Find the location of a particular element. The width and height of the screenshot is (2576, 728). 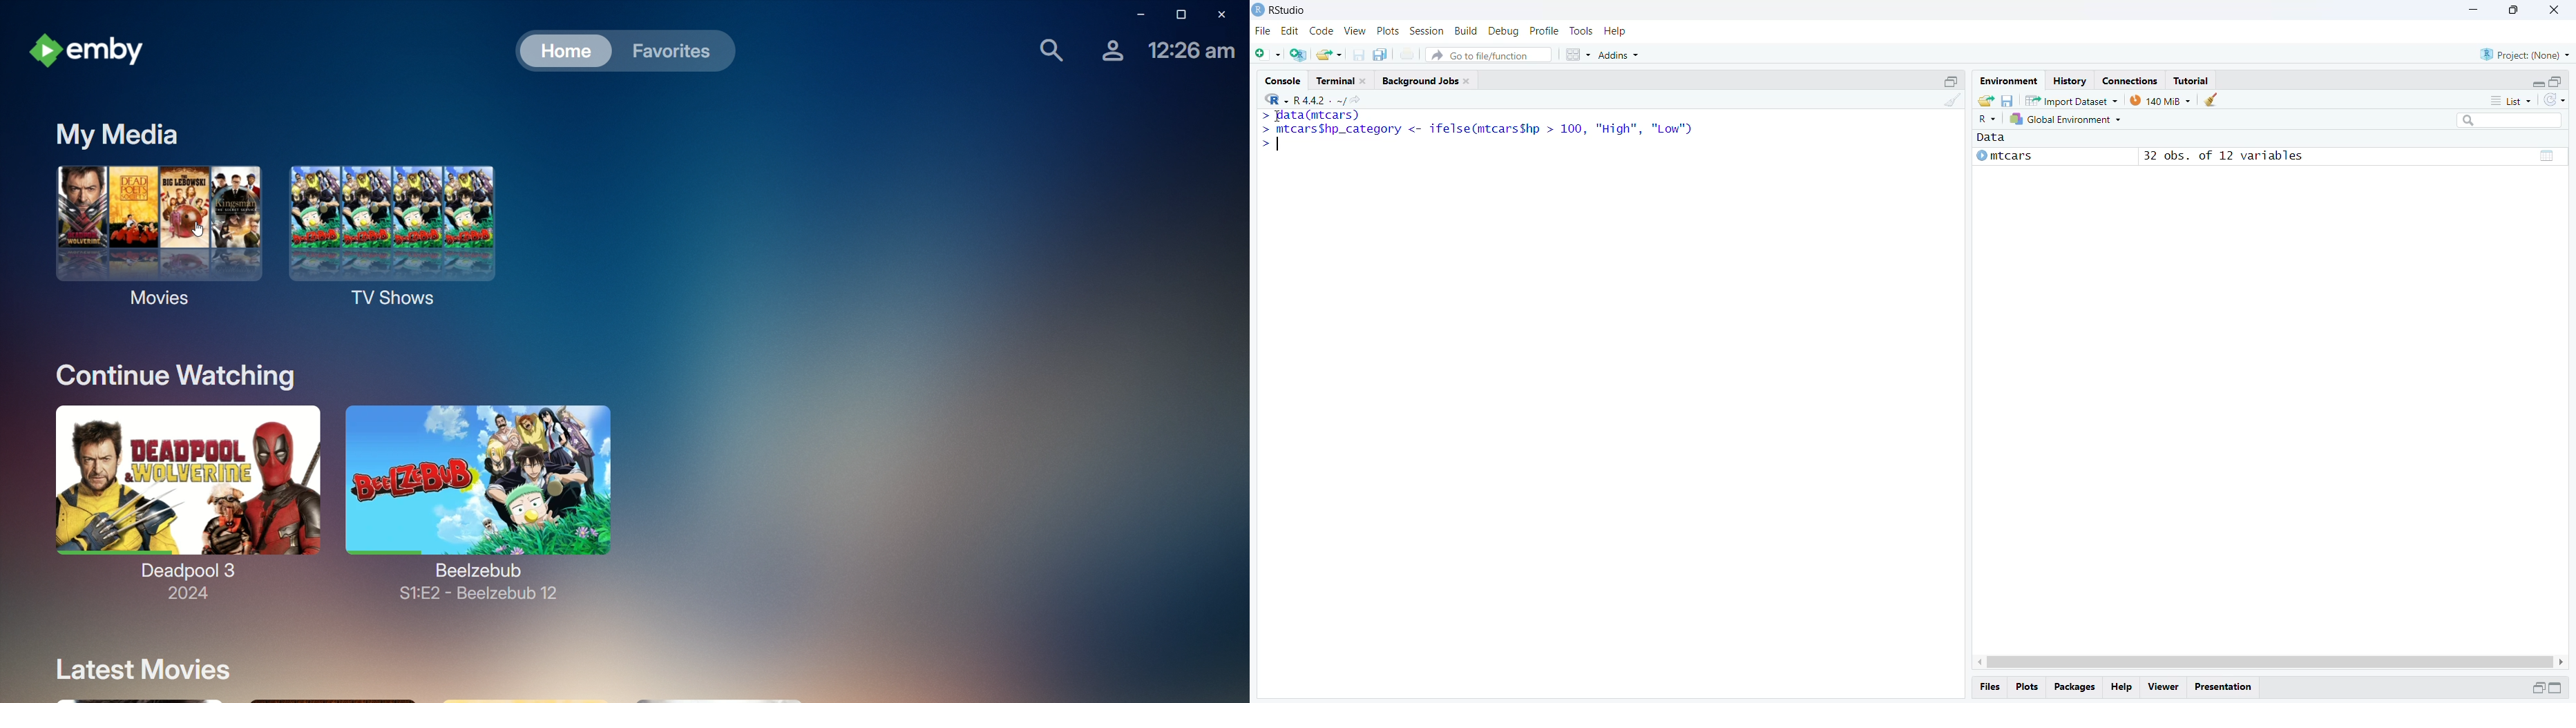

R is located at coordinates (1988, 119).